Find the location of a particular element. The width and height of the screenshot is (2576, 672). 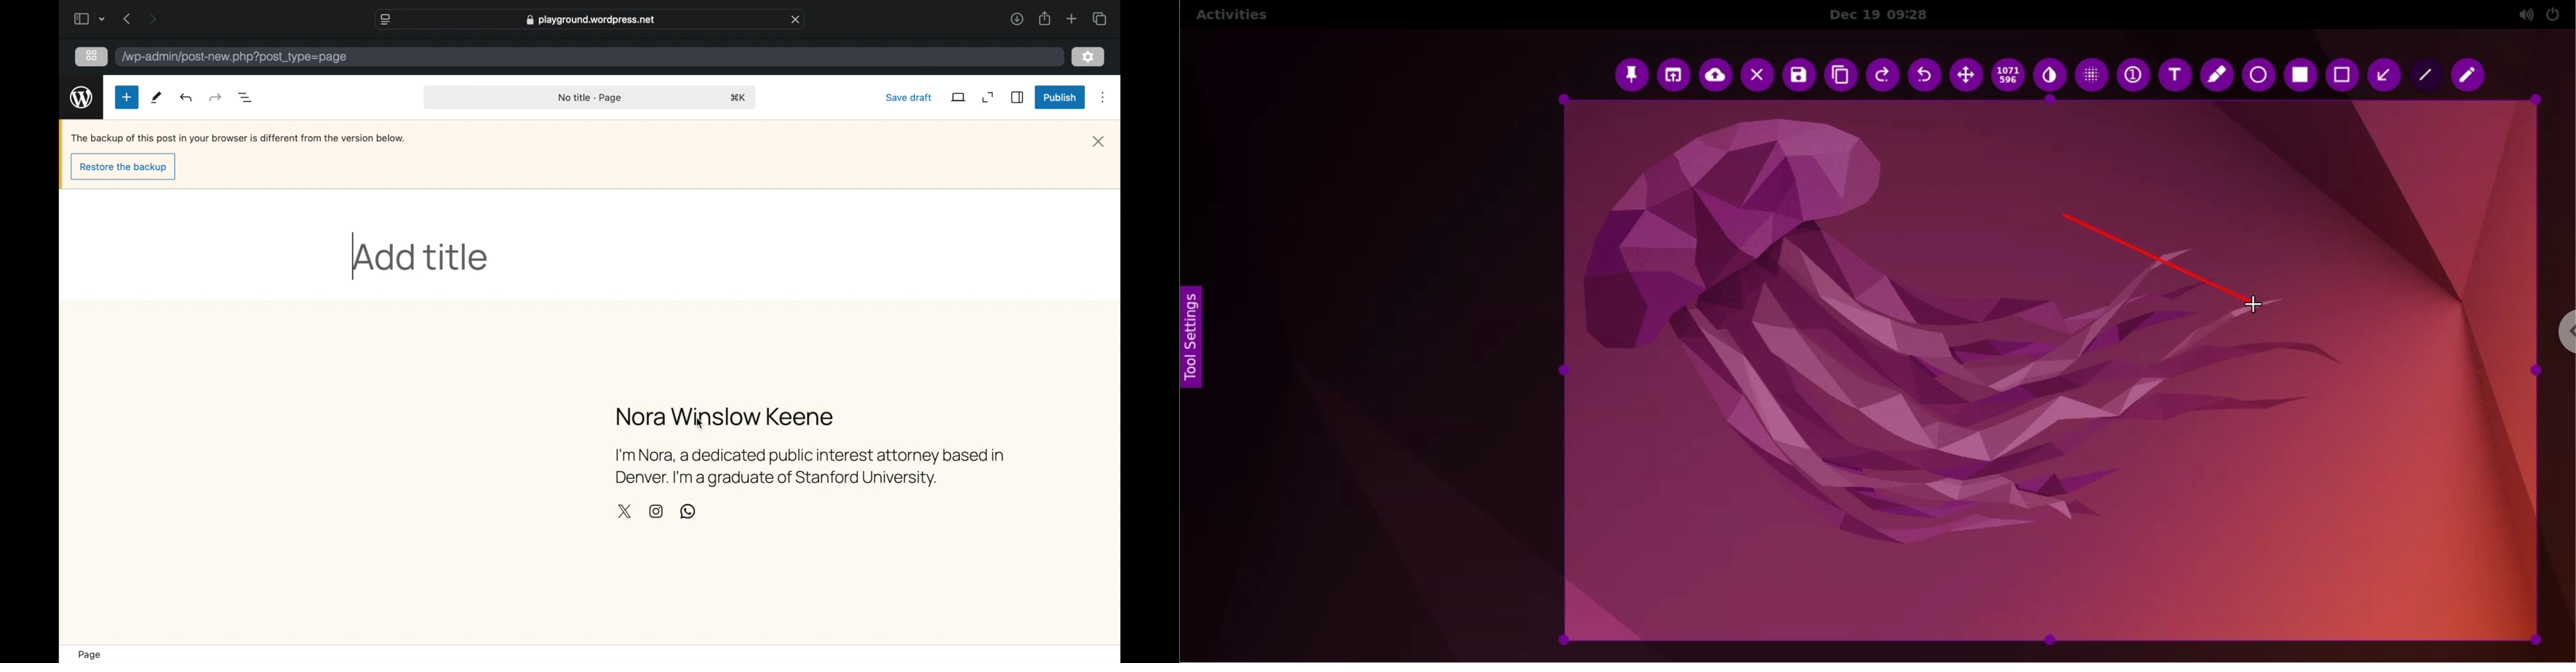

share is located at coordinates (1044, 18).